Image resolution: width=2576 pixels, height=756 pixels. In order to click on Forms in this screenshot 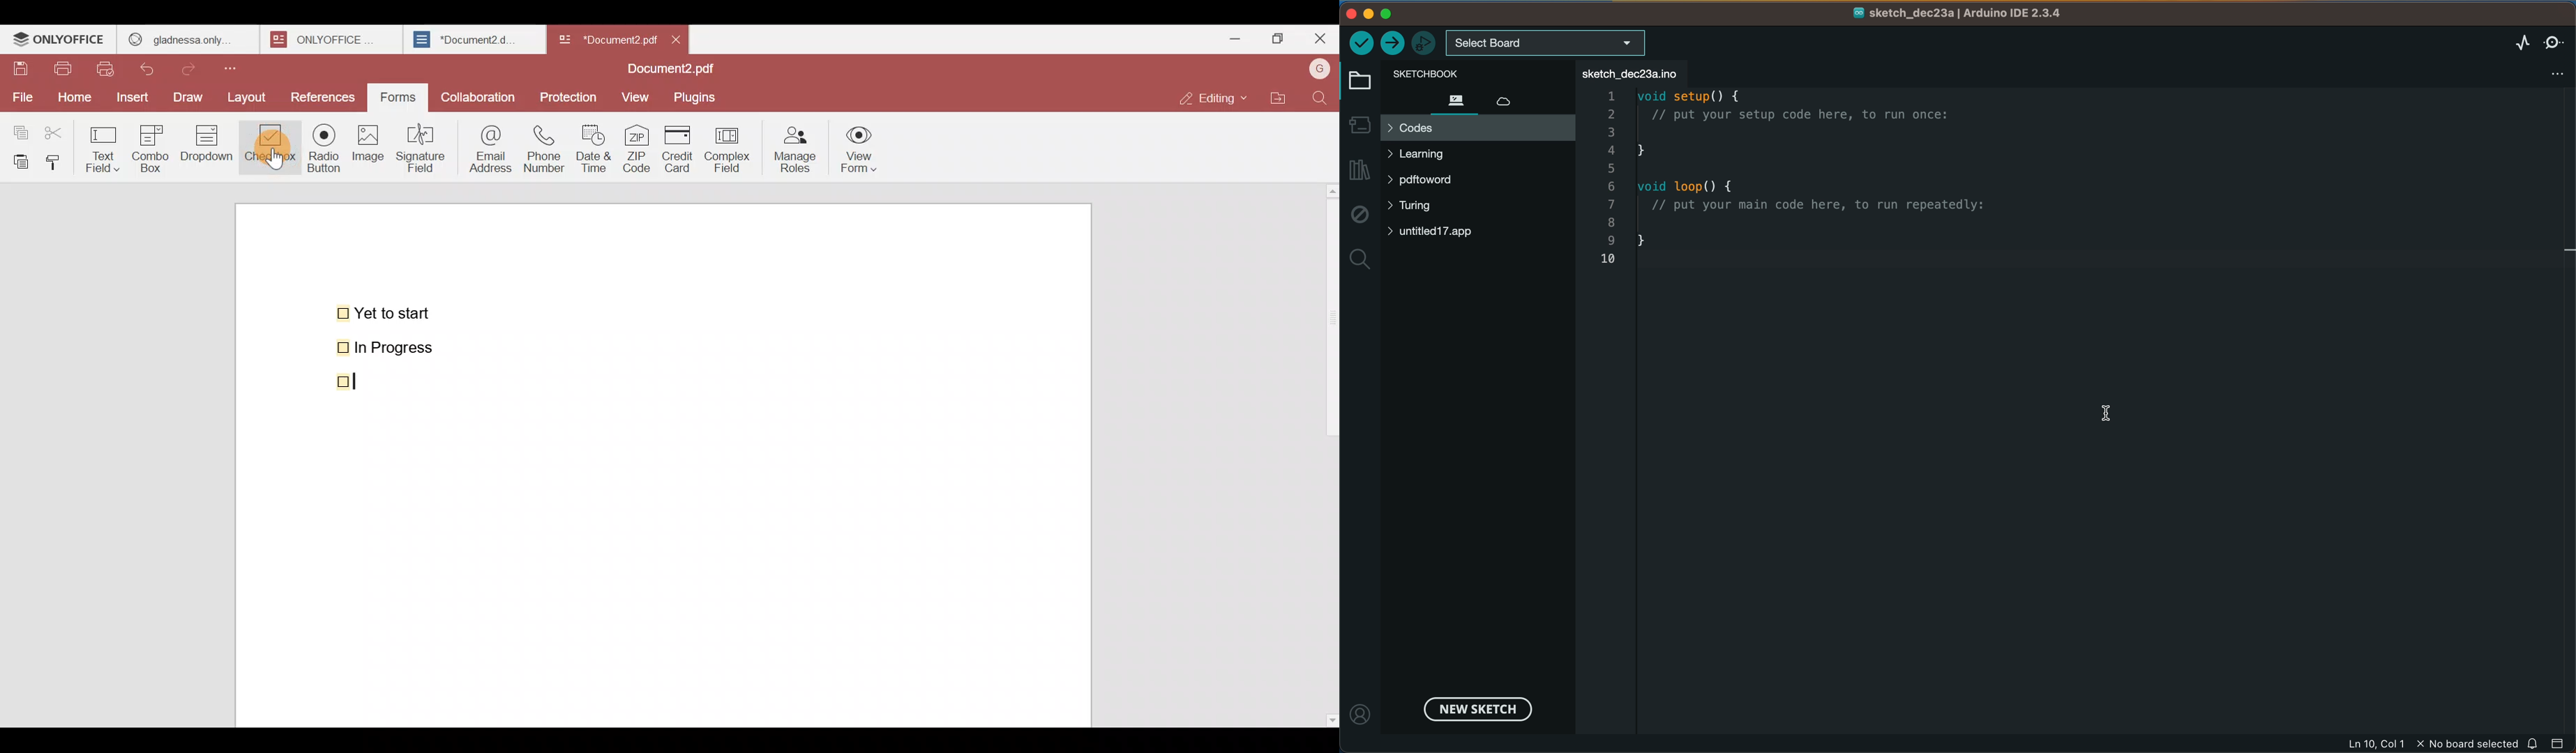, I will do `click(399, 96)`.